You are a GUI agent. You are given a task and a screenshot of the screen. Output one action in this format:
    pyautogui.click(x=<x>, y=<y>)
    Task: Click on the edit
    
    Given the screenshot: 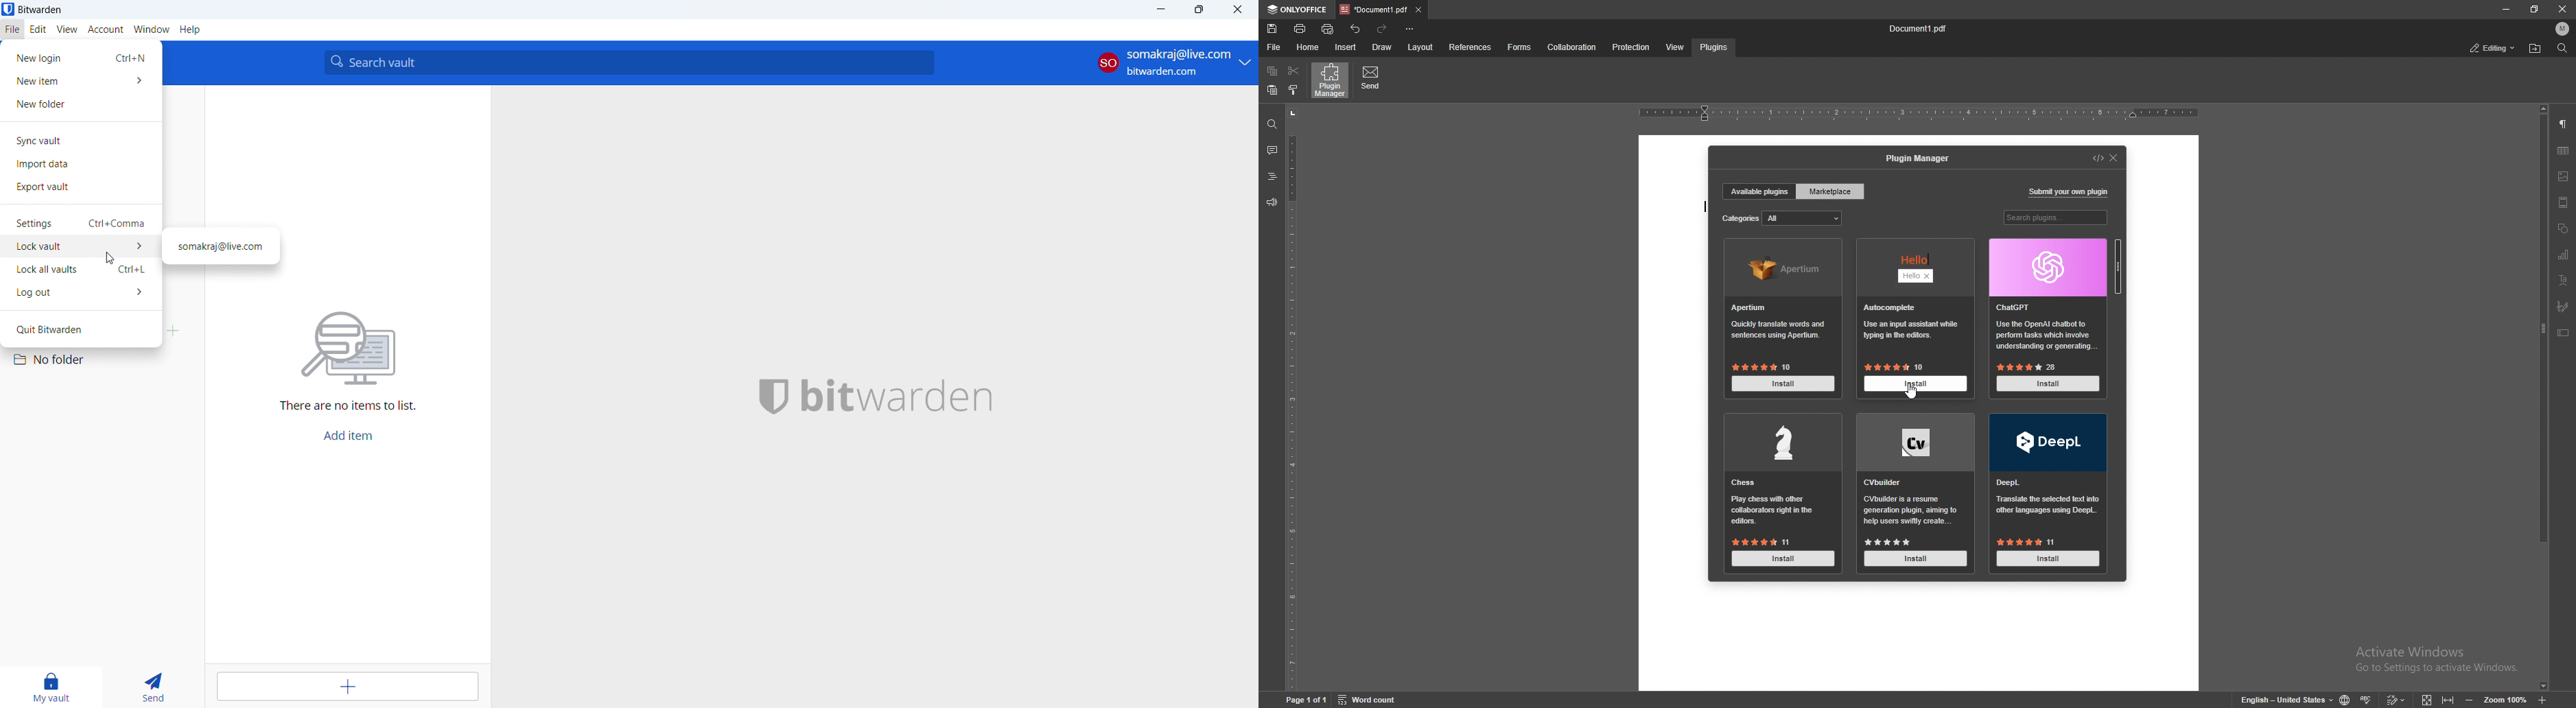 What is the action you would take?
    pyautogui.click(x=38, y=30)
    